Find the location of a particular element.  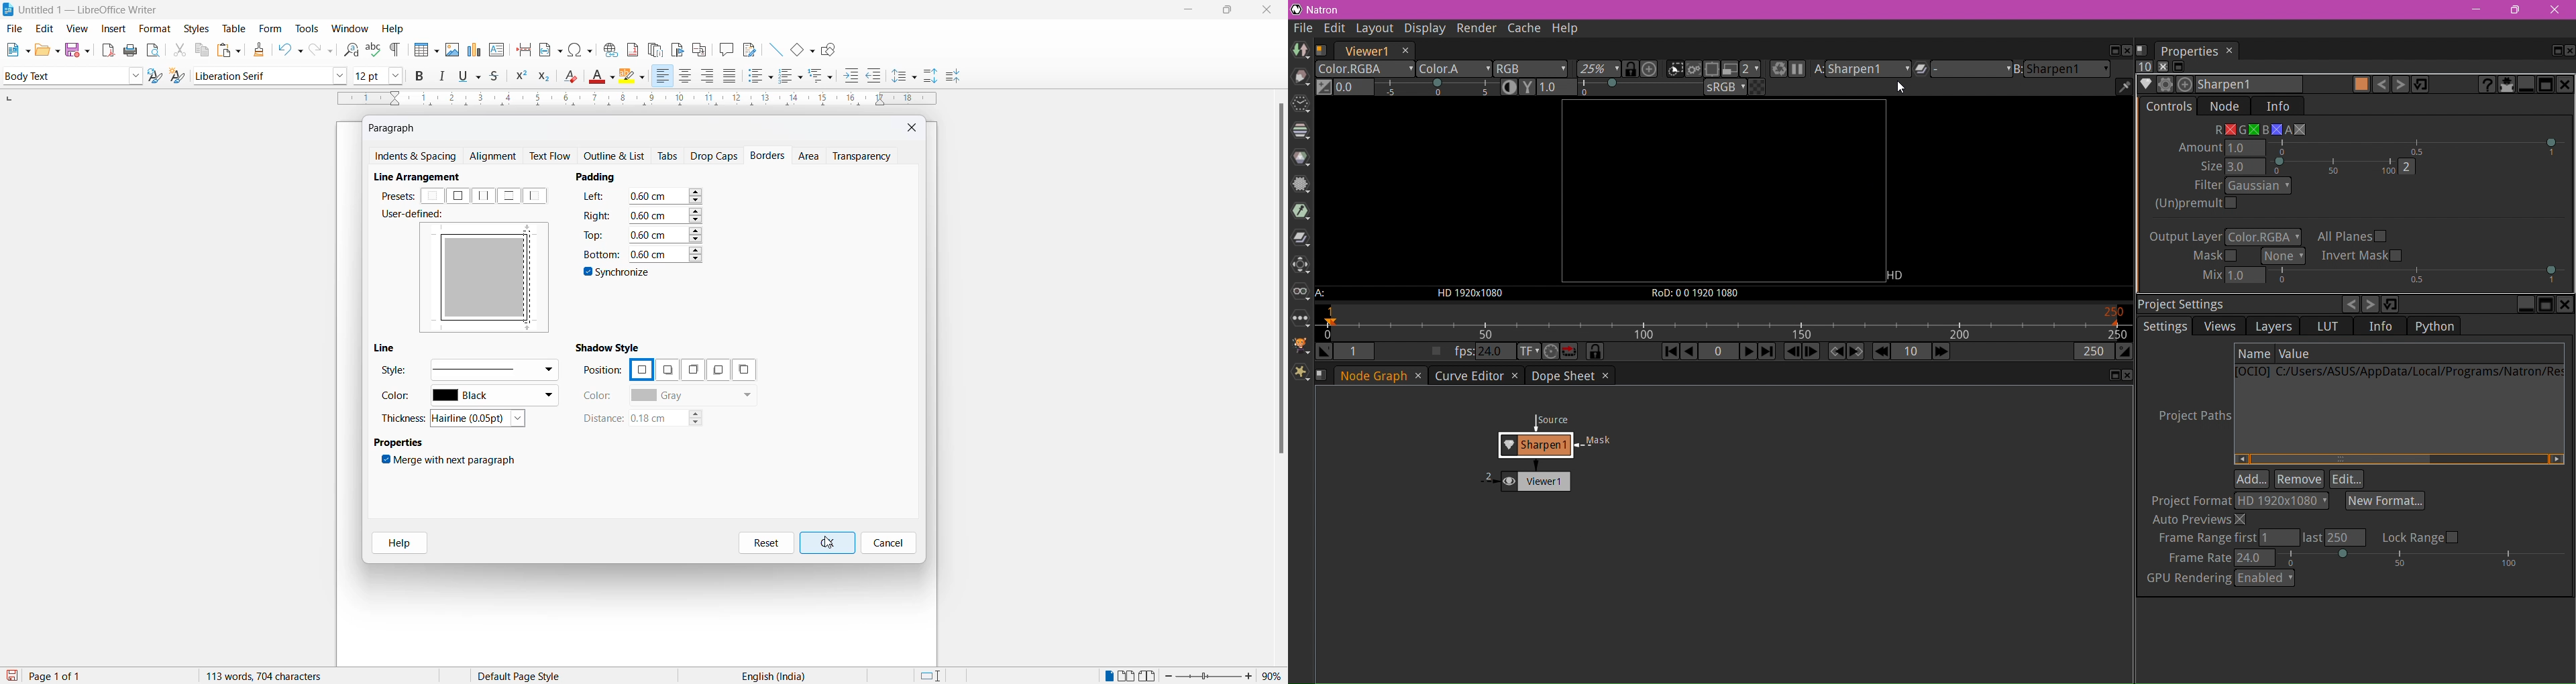

borders is located at coordinates (769, 156).